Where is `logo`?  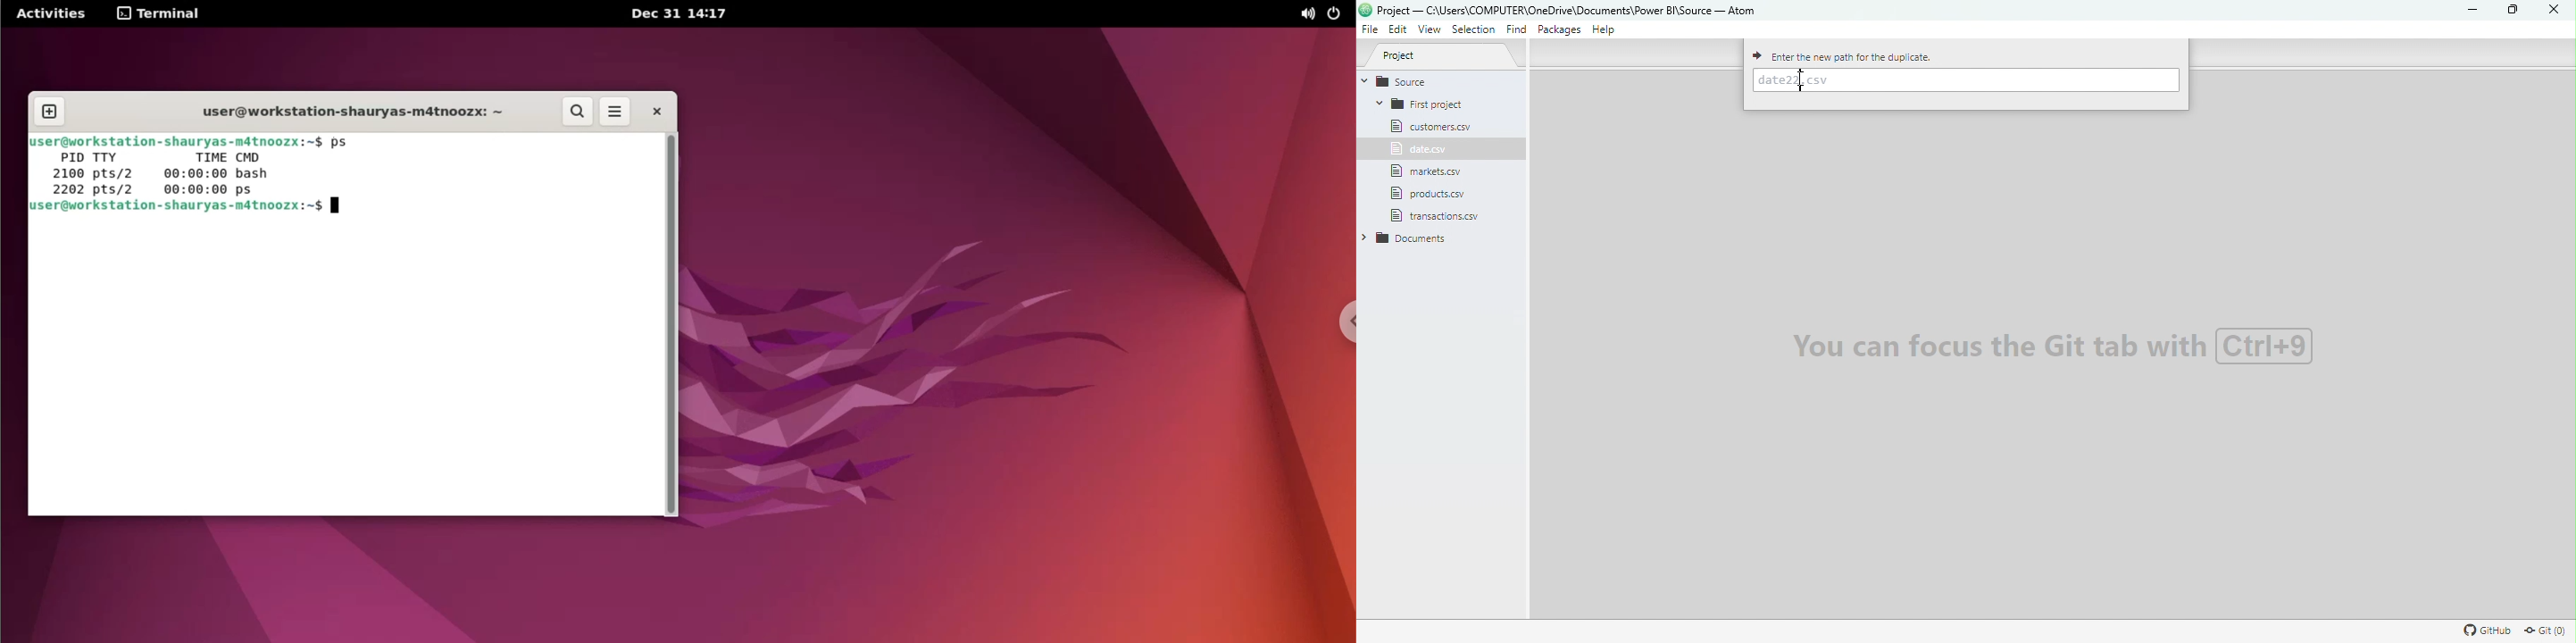 logo is located at coordinates (1365, 10).